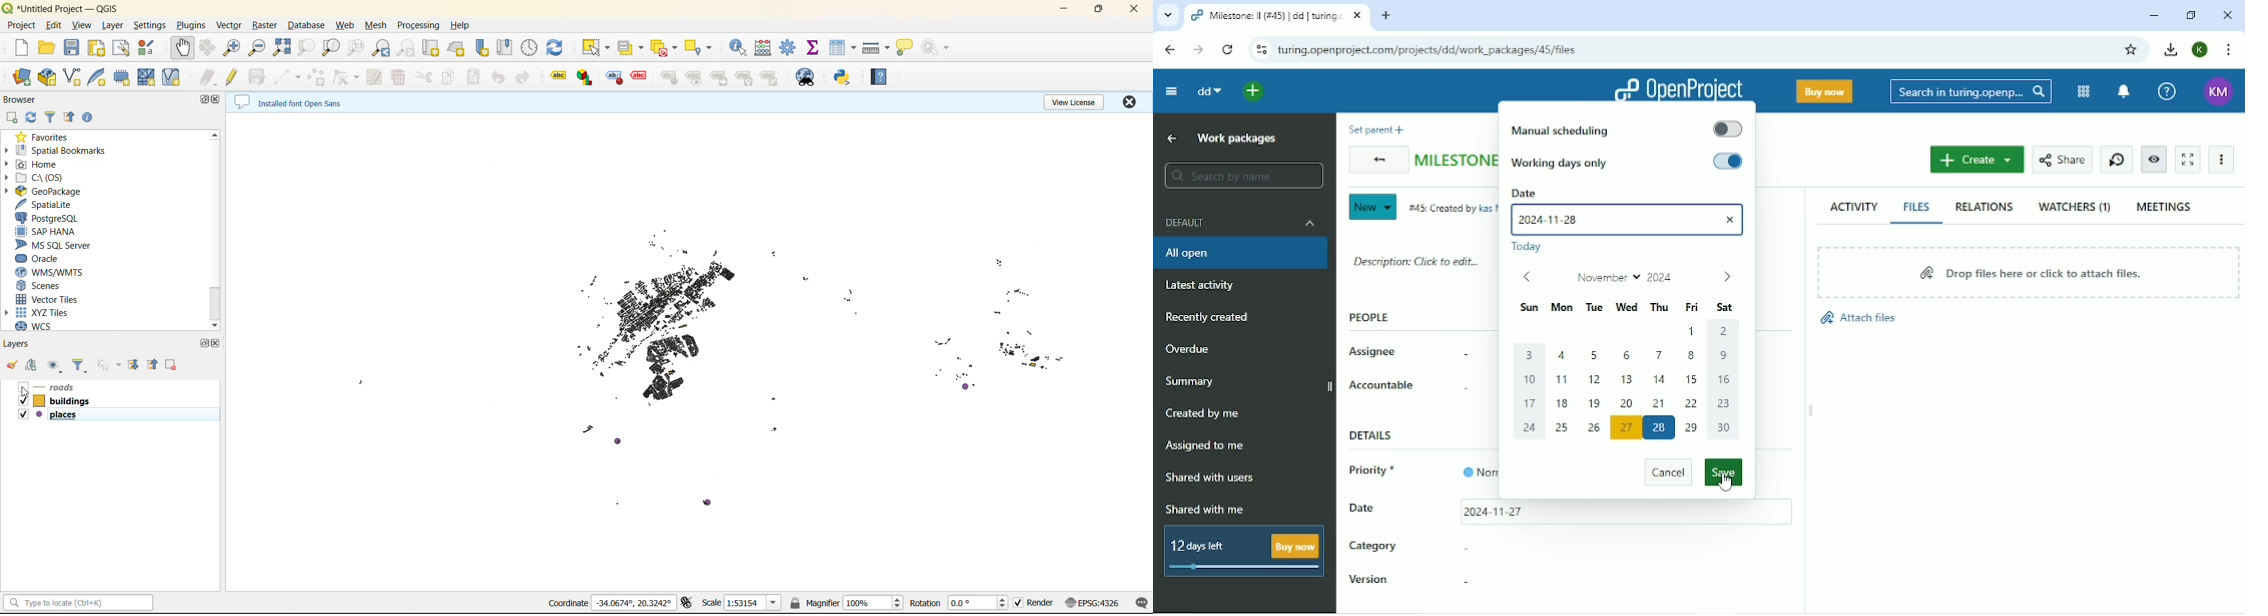  What do you see at coordinates (530, 49) in the screenshot?
I see `control panel` at bounding box center [530, 49].